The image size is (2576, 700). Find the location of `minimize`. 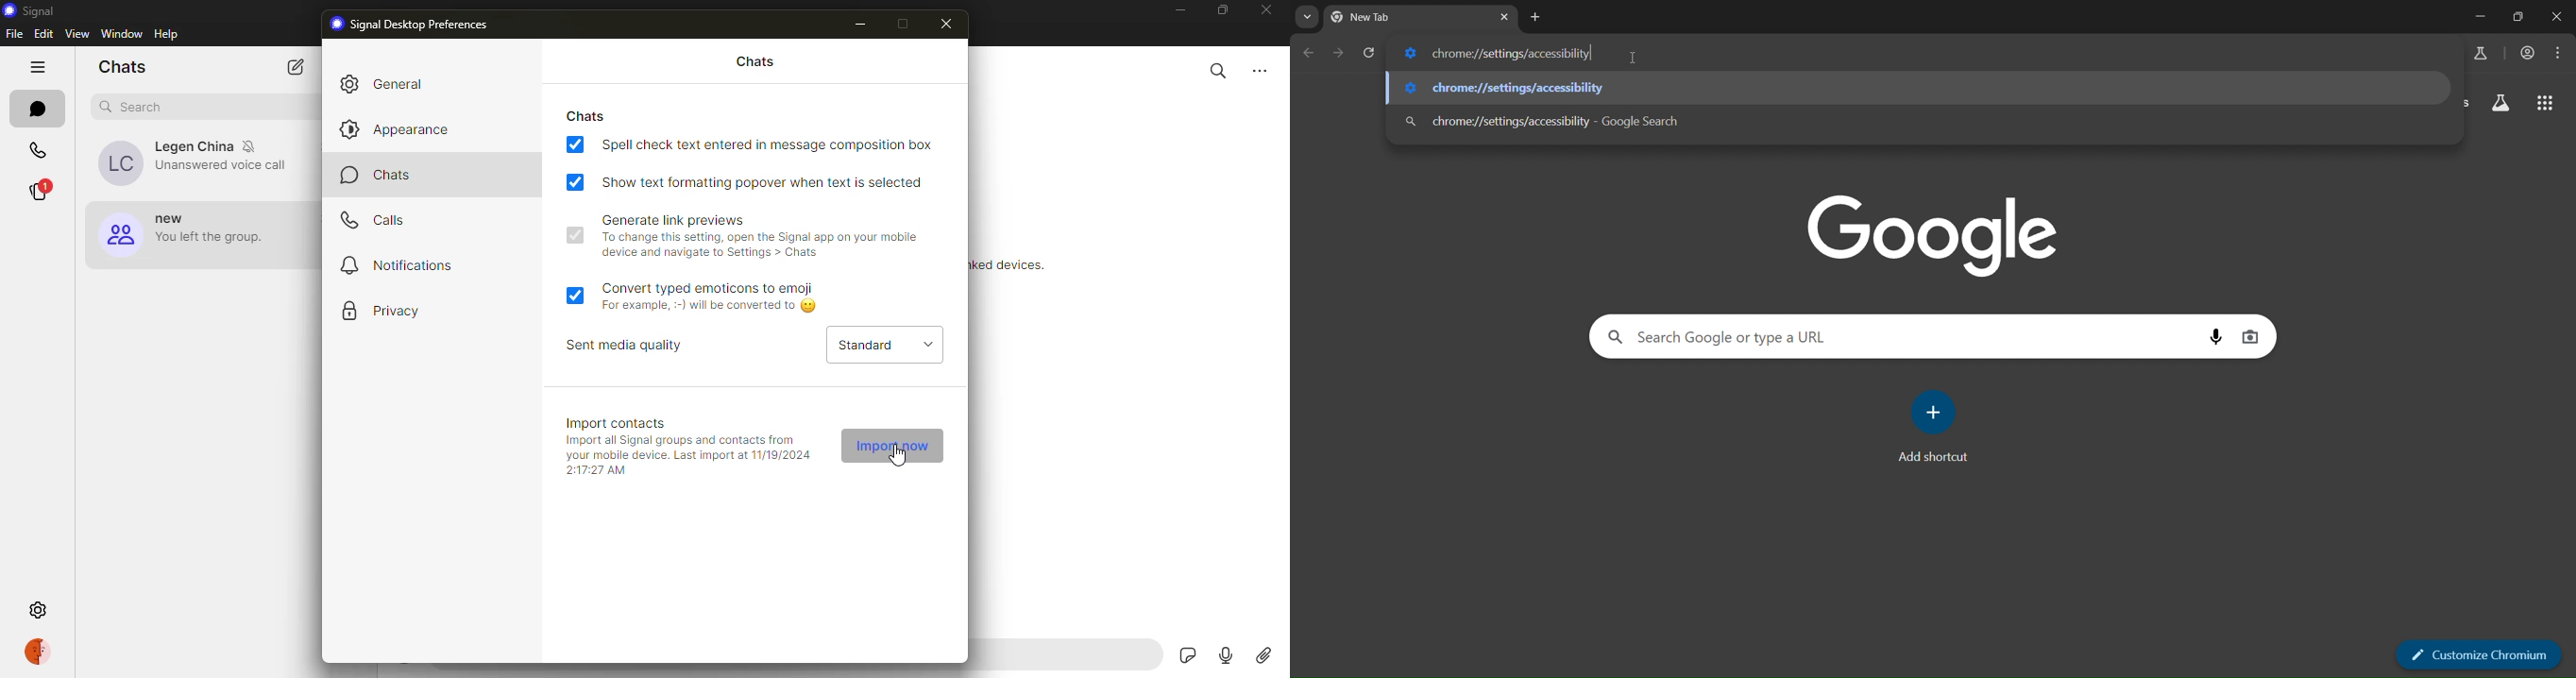

minimize is located at coordinates (1179, 11).